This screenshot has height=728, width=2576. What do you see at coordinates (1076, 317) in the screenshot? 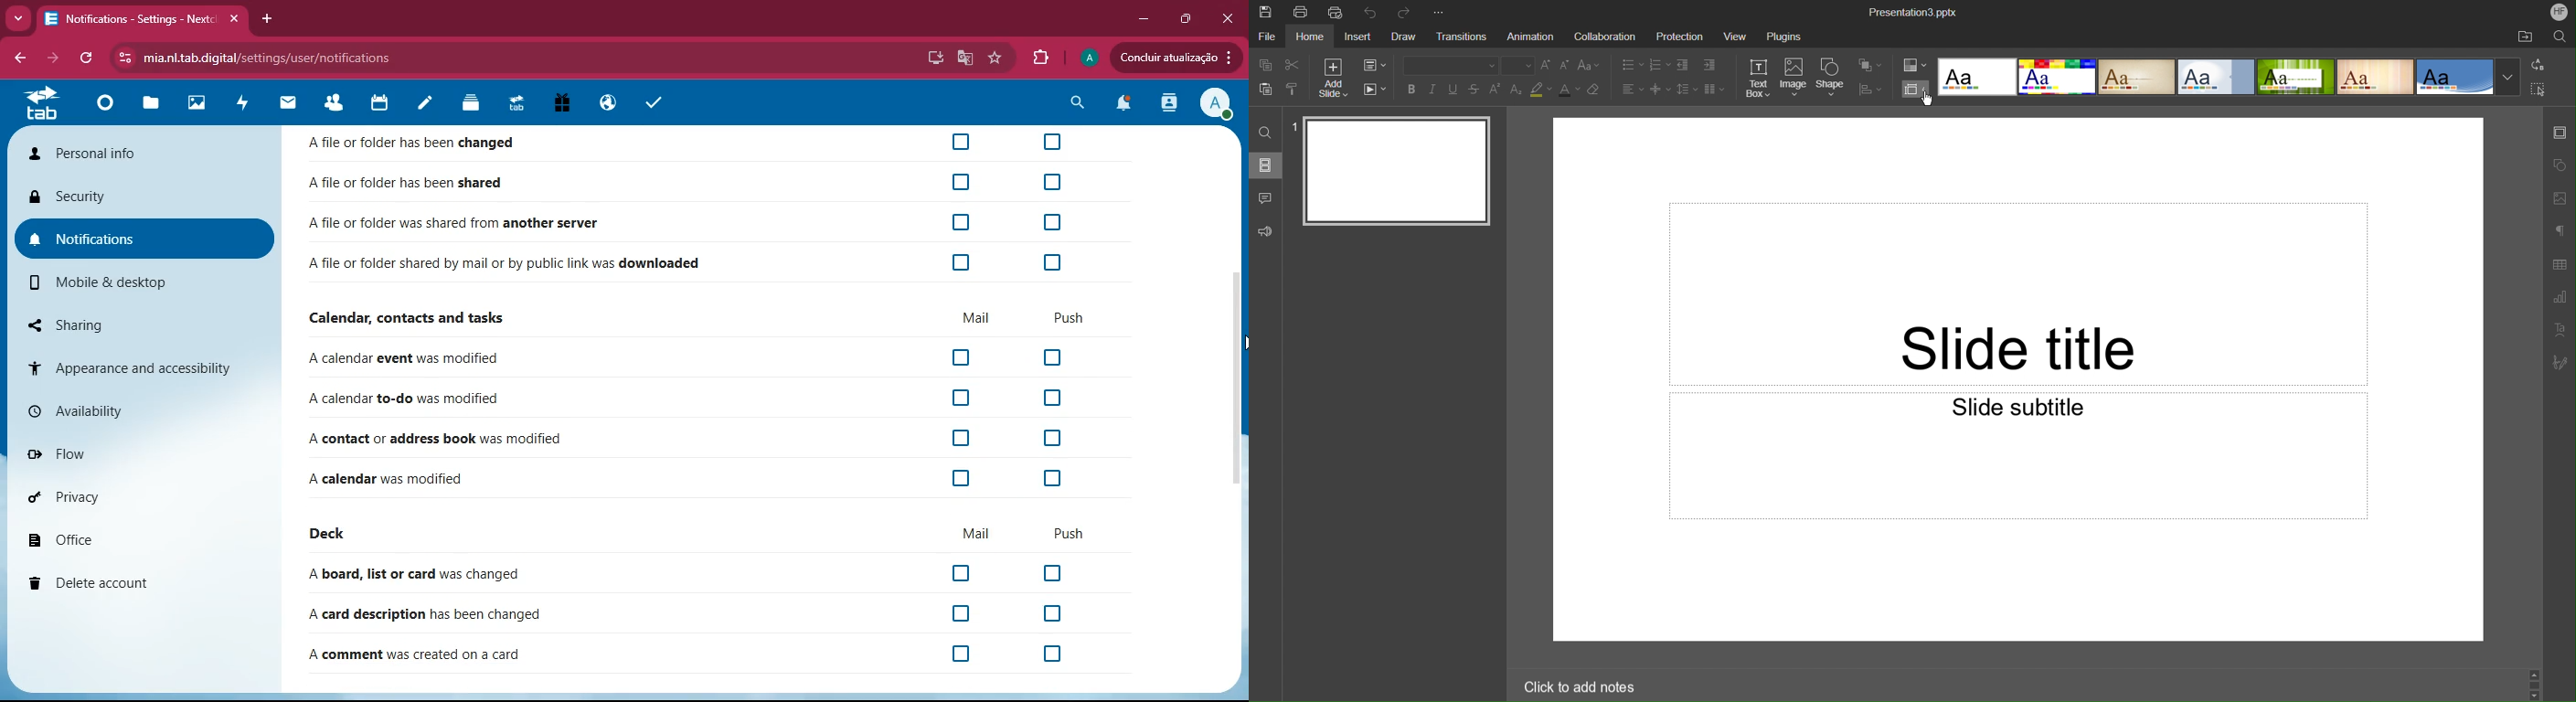
I see `push` at bounding box center [1076, 317].